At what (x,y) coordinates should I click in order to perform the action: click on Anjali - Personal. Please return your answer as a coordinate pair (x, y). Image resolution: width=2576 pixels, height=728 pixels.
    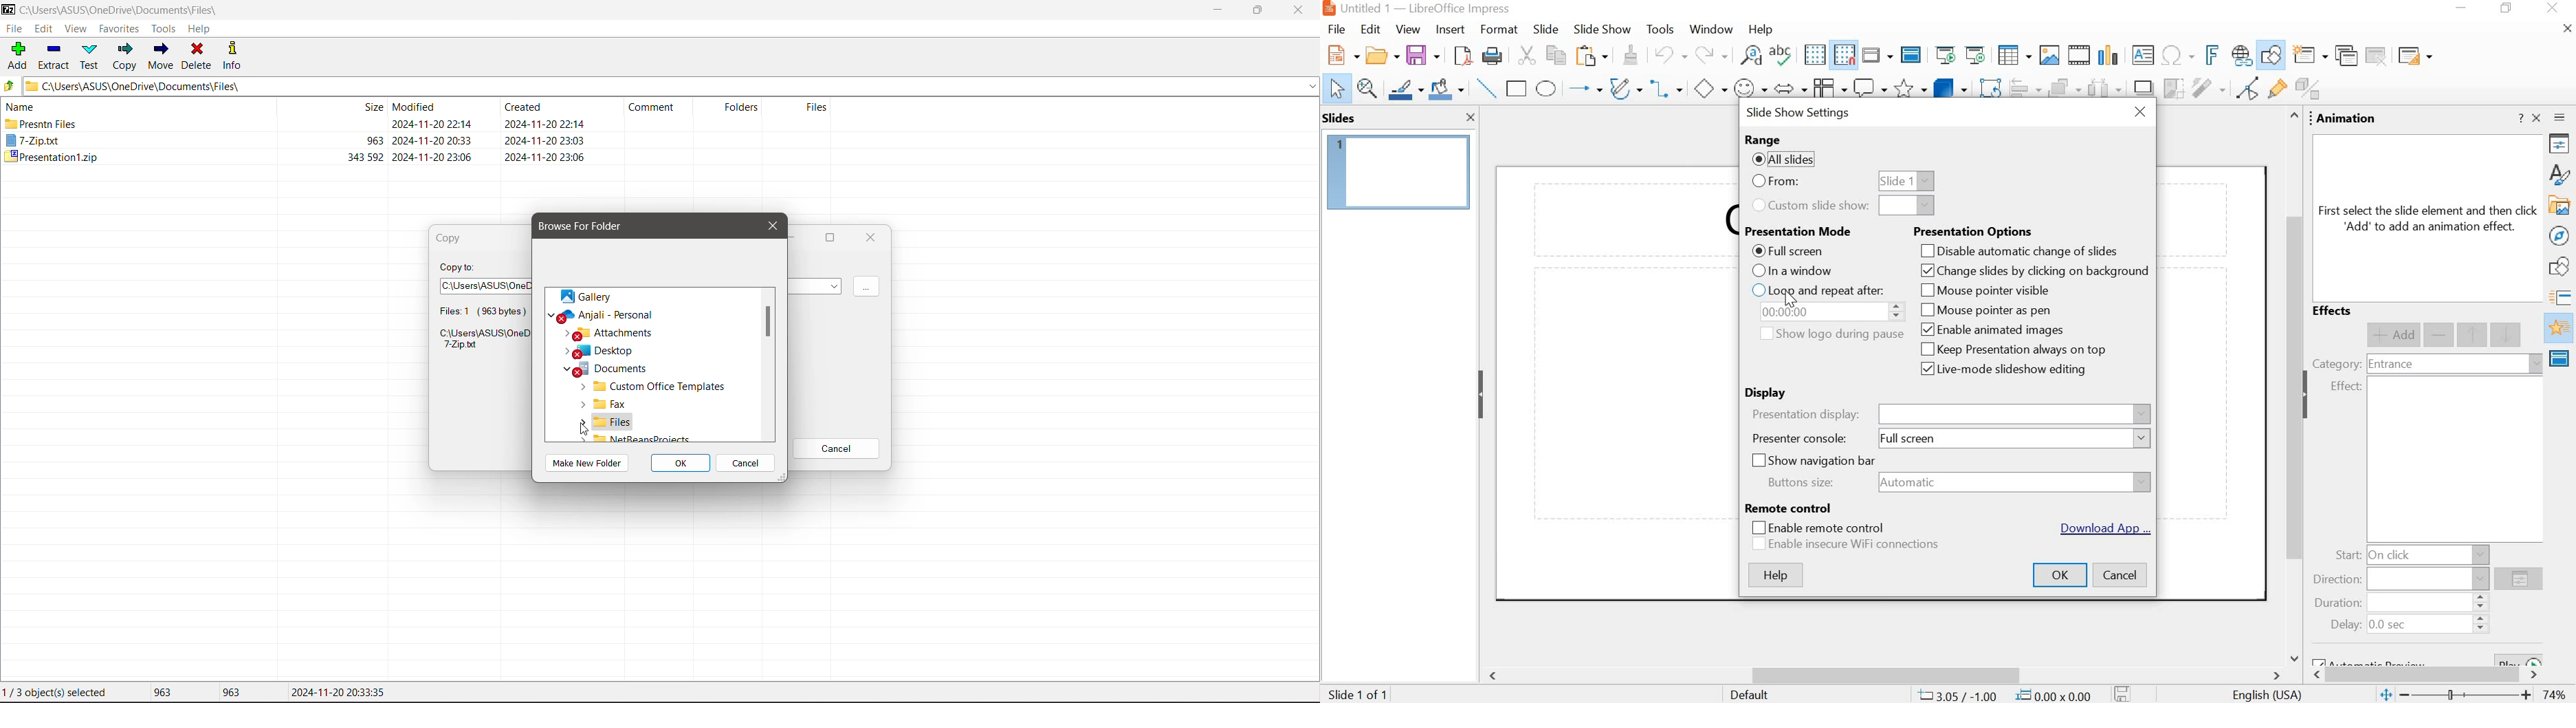
    Looking at the image, I should click on (604, 315).